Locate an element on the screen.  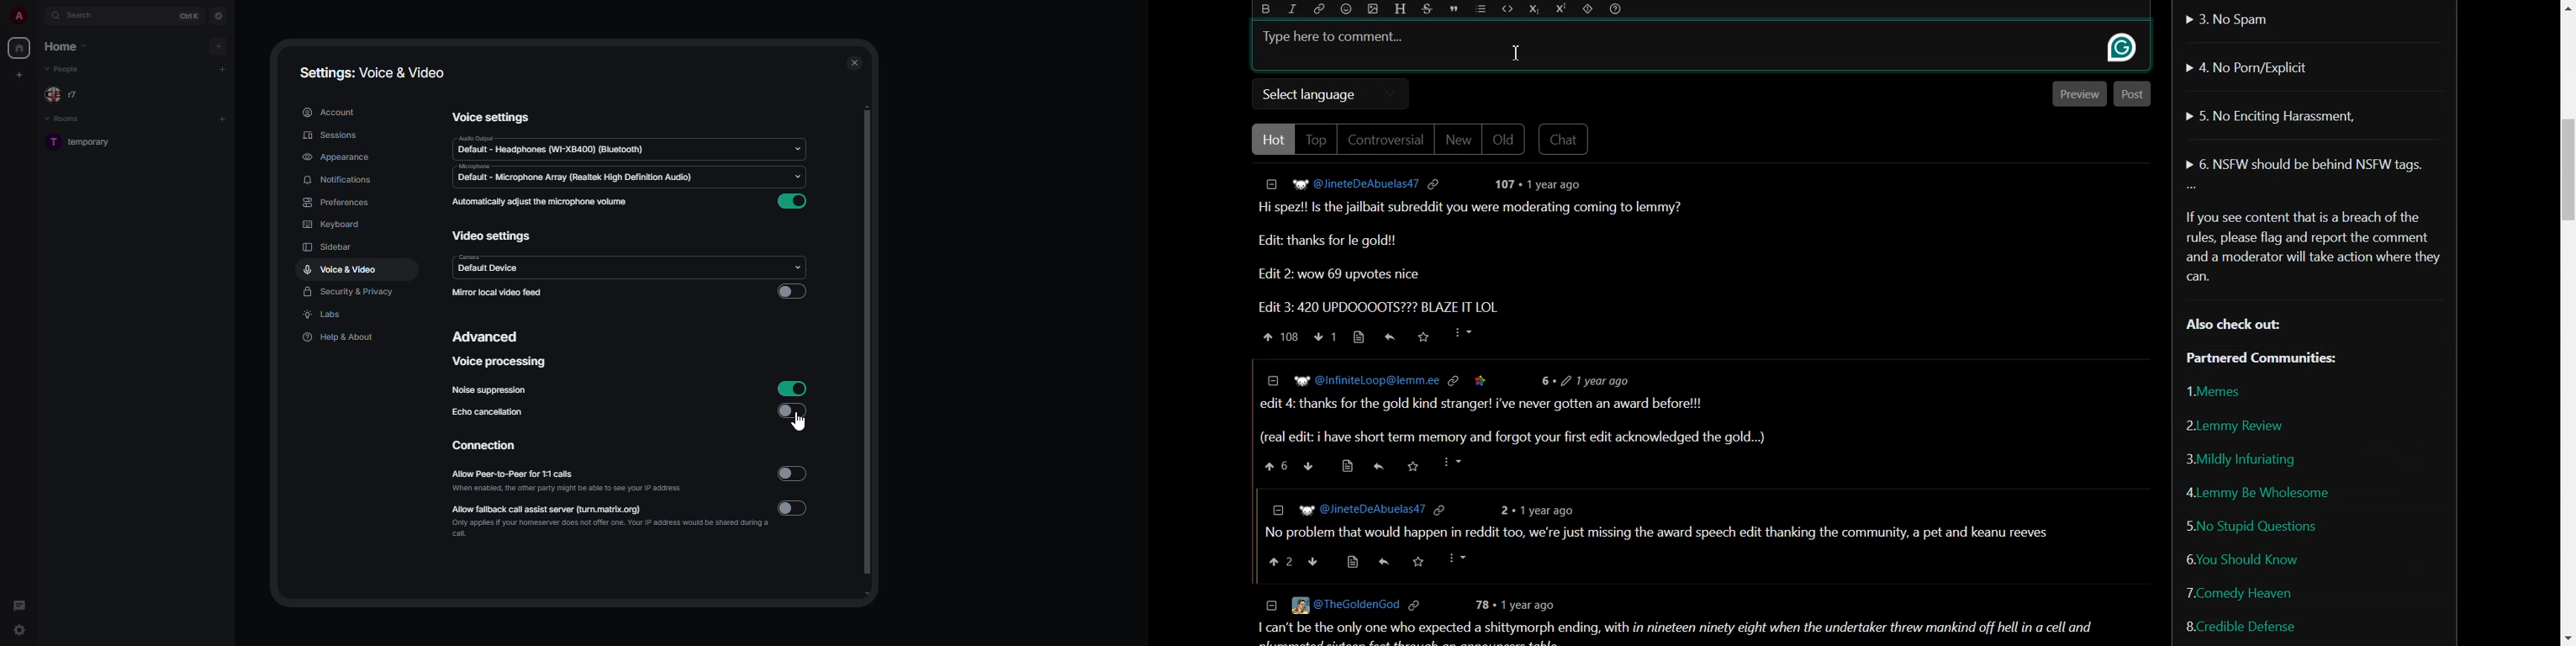
New is located at coordinates (1458, 139).